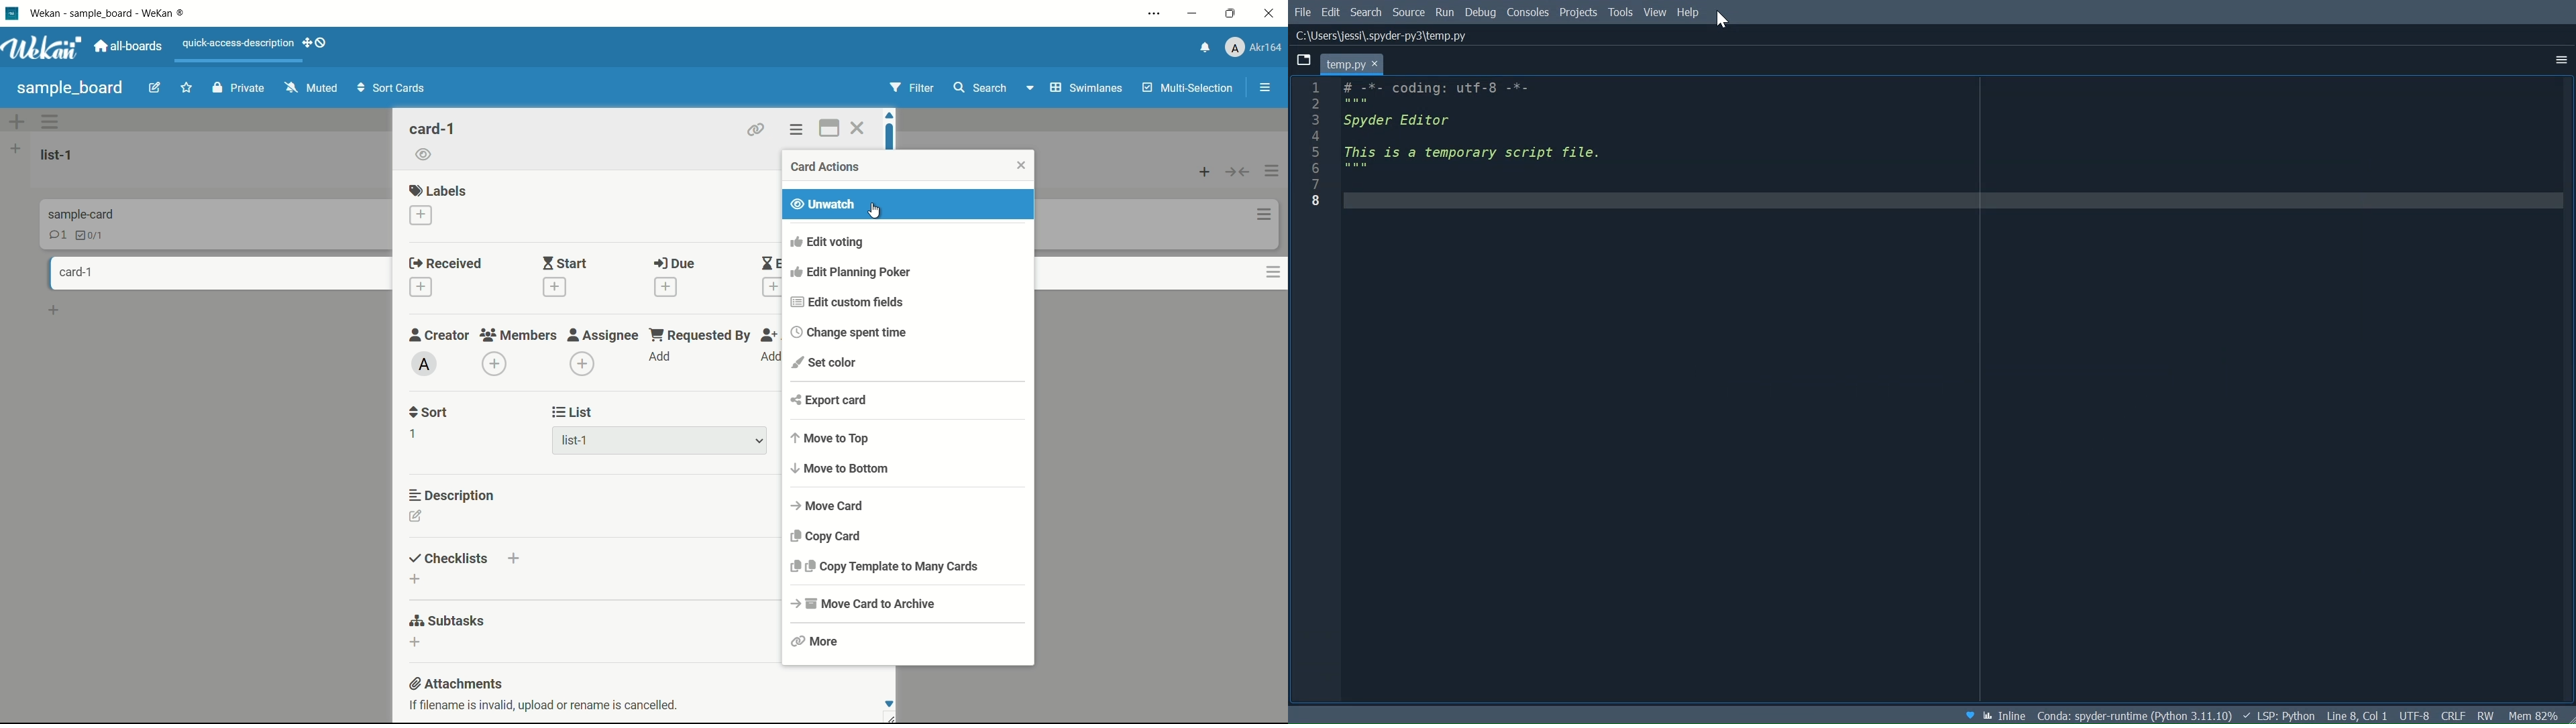  Describe the element at coordinates (2359, 716) in the screenshot. I see `Cursor Position` at that location.